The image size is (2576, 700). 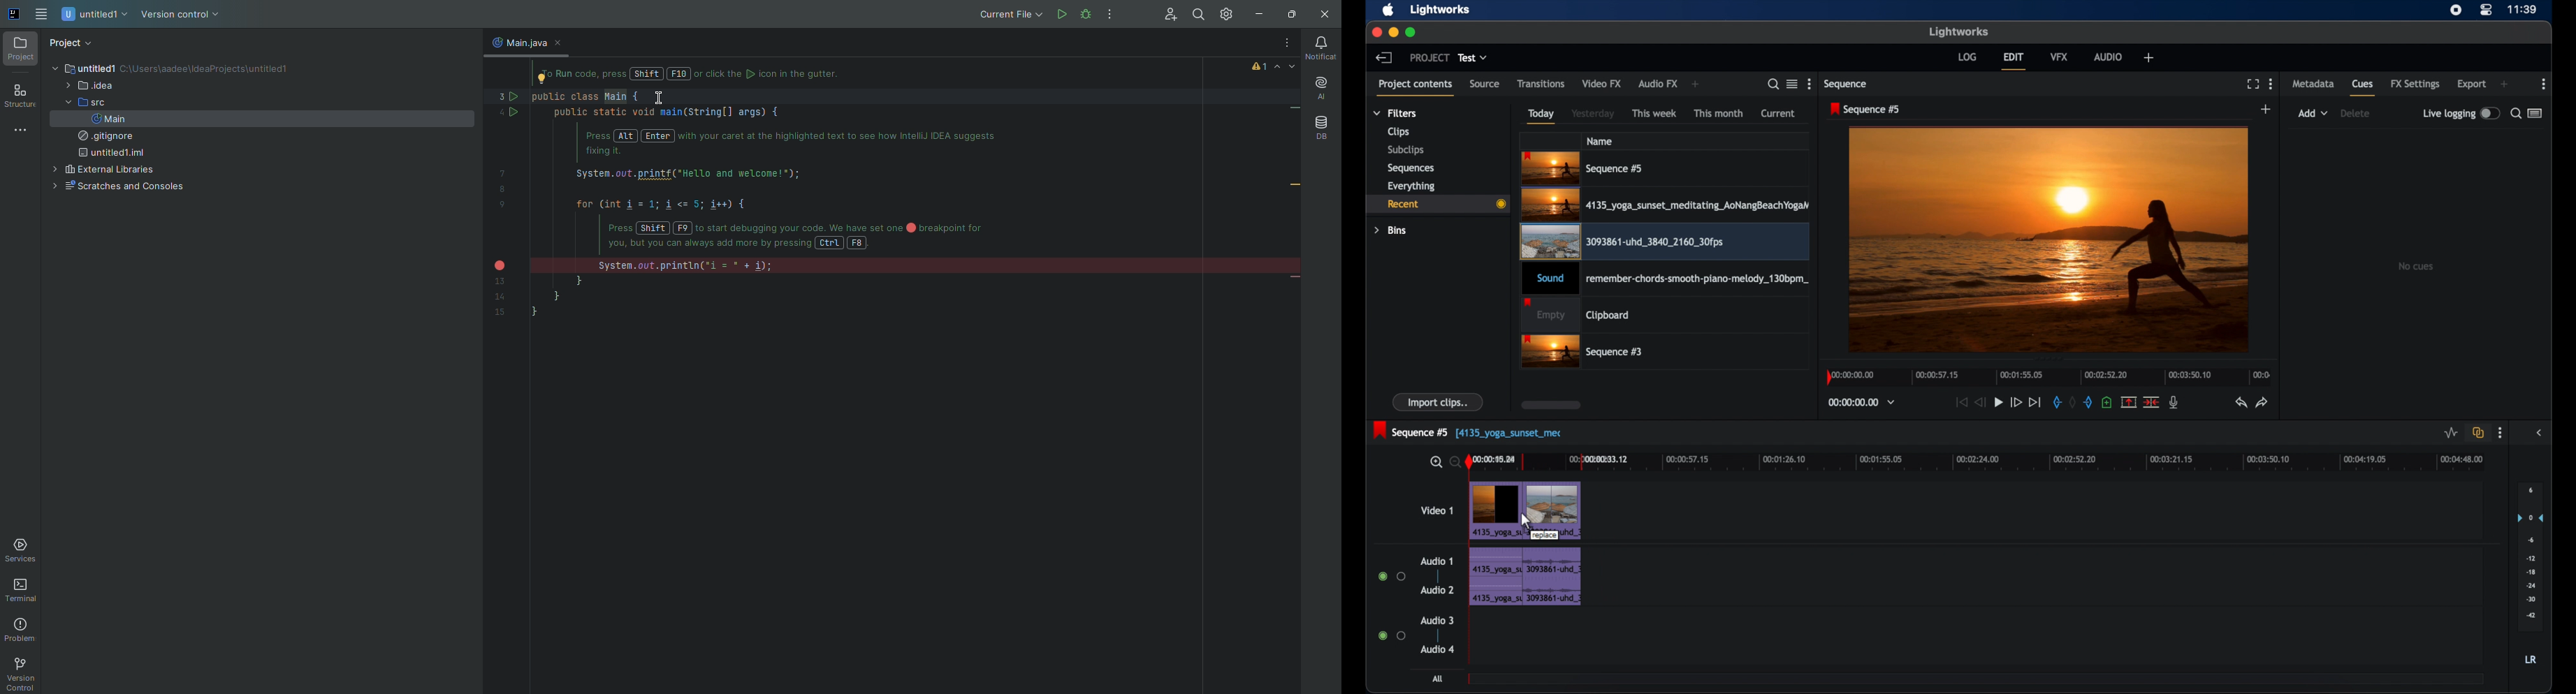 What do you see at coordinates (1655, 114) in the screenshot?
I see `this week` at bounding box center [1655, 114].